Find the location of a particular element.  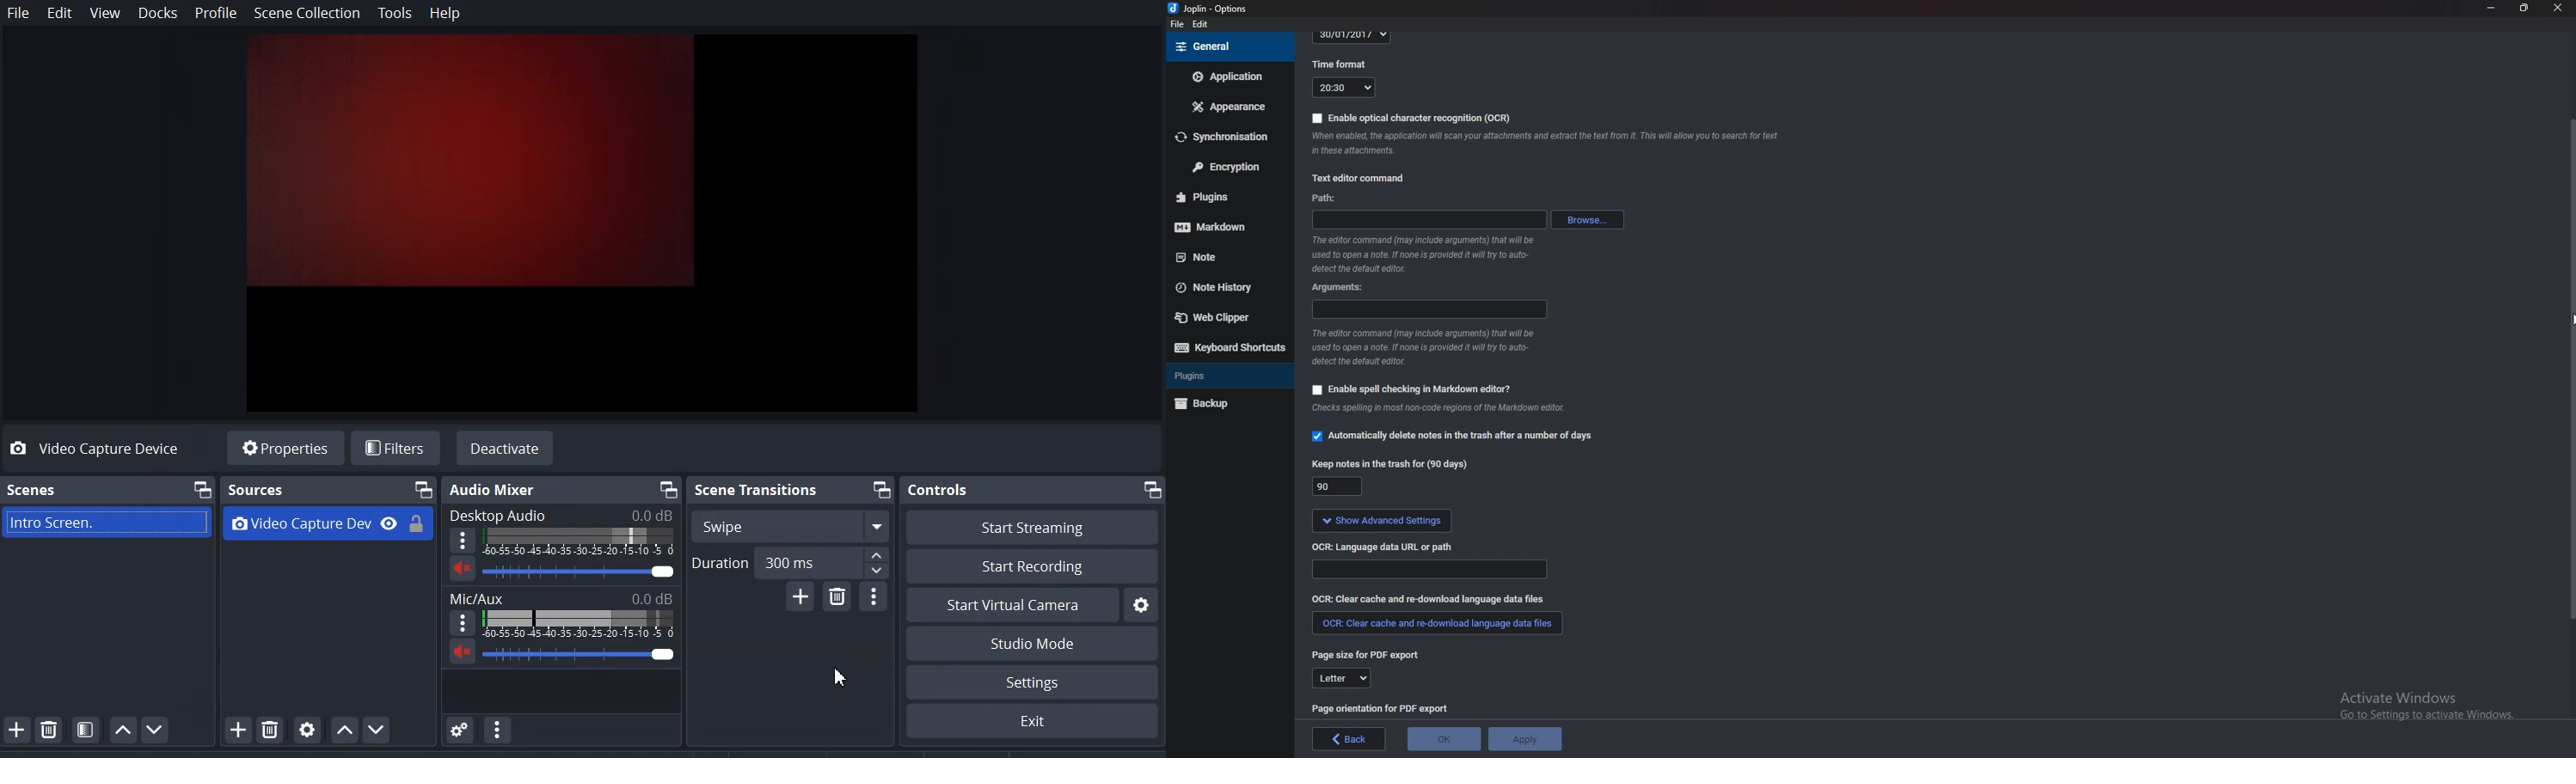

Audio Mixer Menu is located at coordinates (499, 729).